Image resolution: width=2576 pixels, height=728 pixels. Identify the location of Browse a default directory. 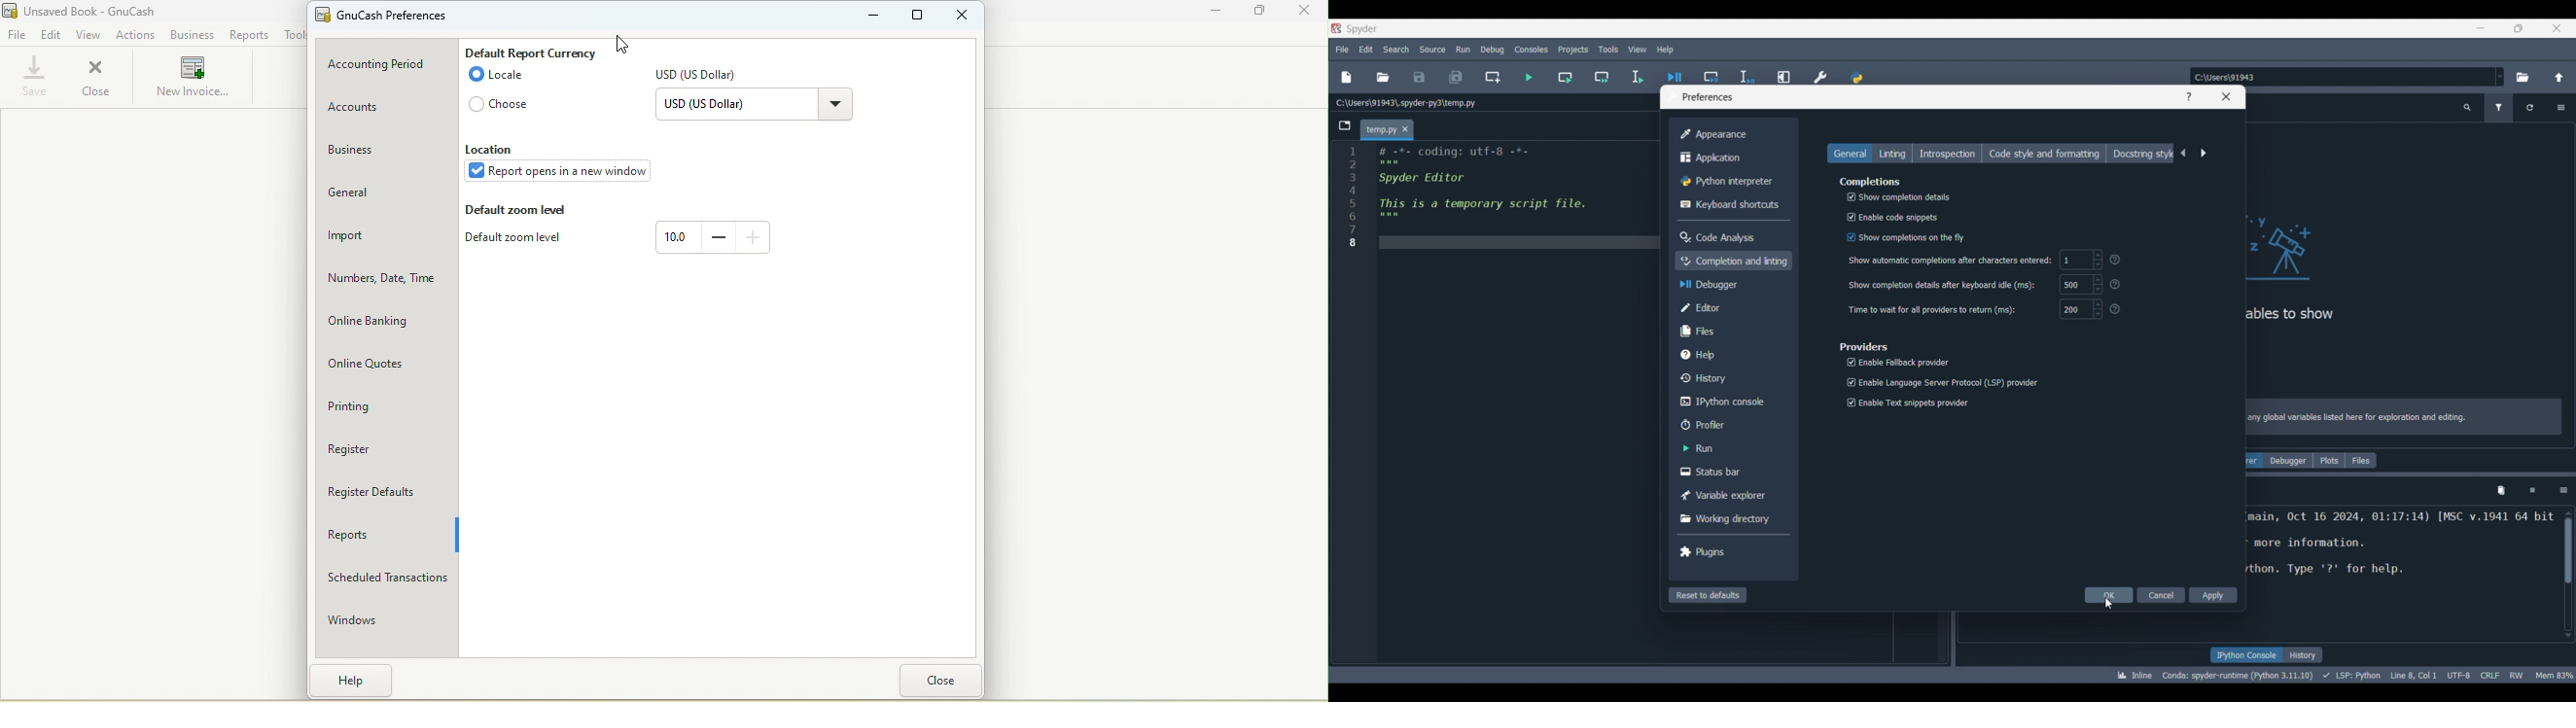
(2523, 77).